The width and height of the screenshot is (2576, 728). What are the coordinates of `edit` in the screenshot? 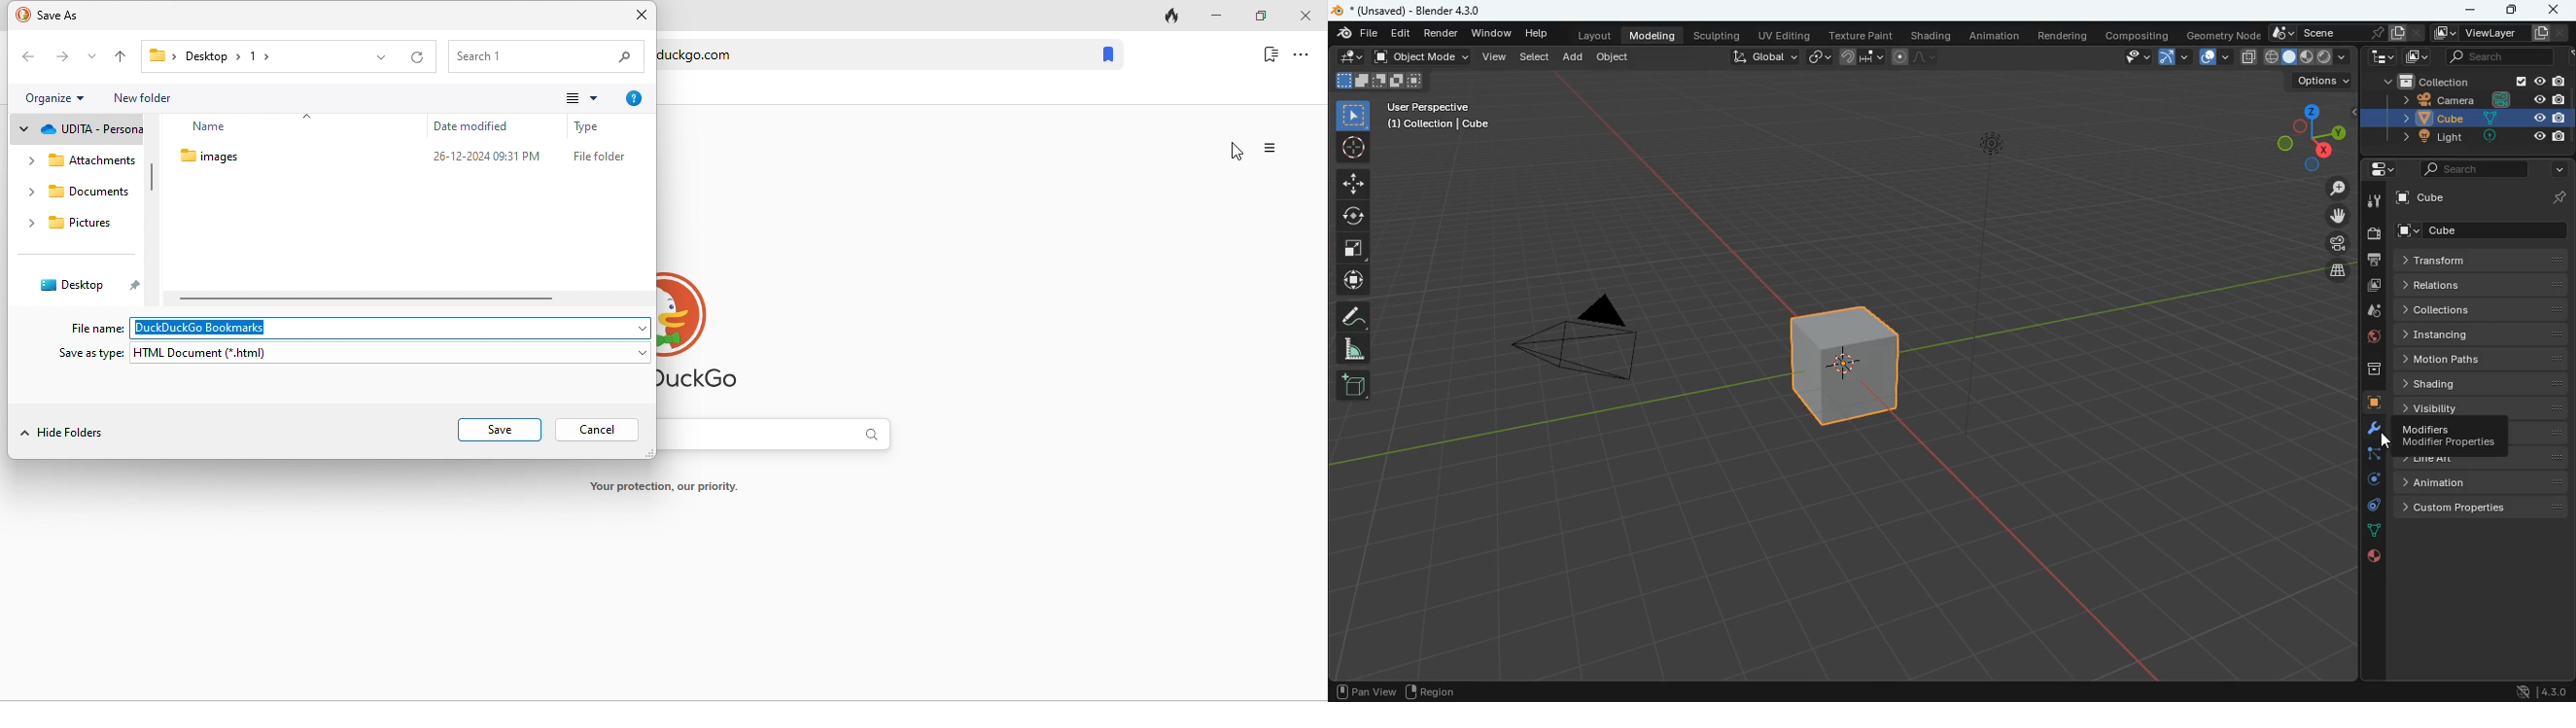 It's located at (1350, 56).